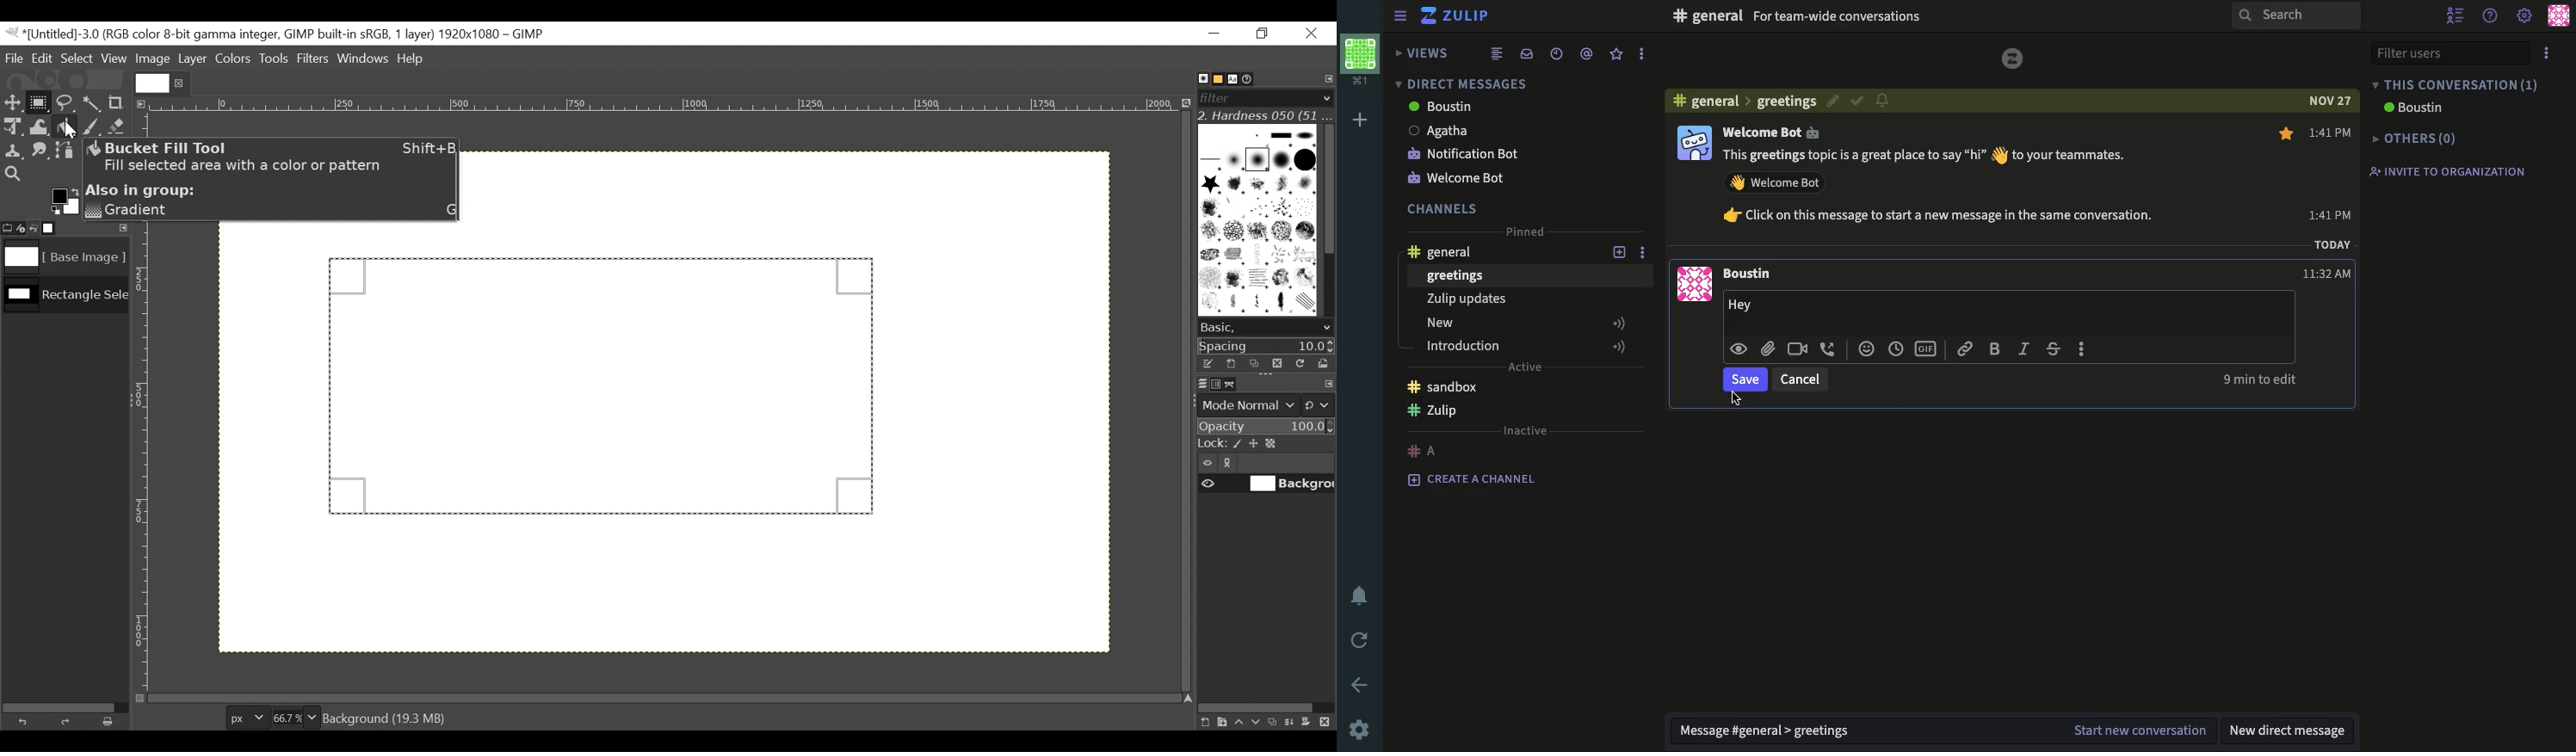 This screenshot has width=2576, height=756. Describe the element at coordinates (1204, 723) in the screenshot. I see `Create a new layer with last used values` at that location.